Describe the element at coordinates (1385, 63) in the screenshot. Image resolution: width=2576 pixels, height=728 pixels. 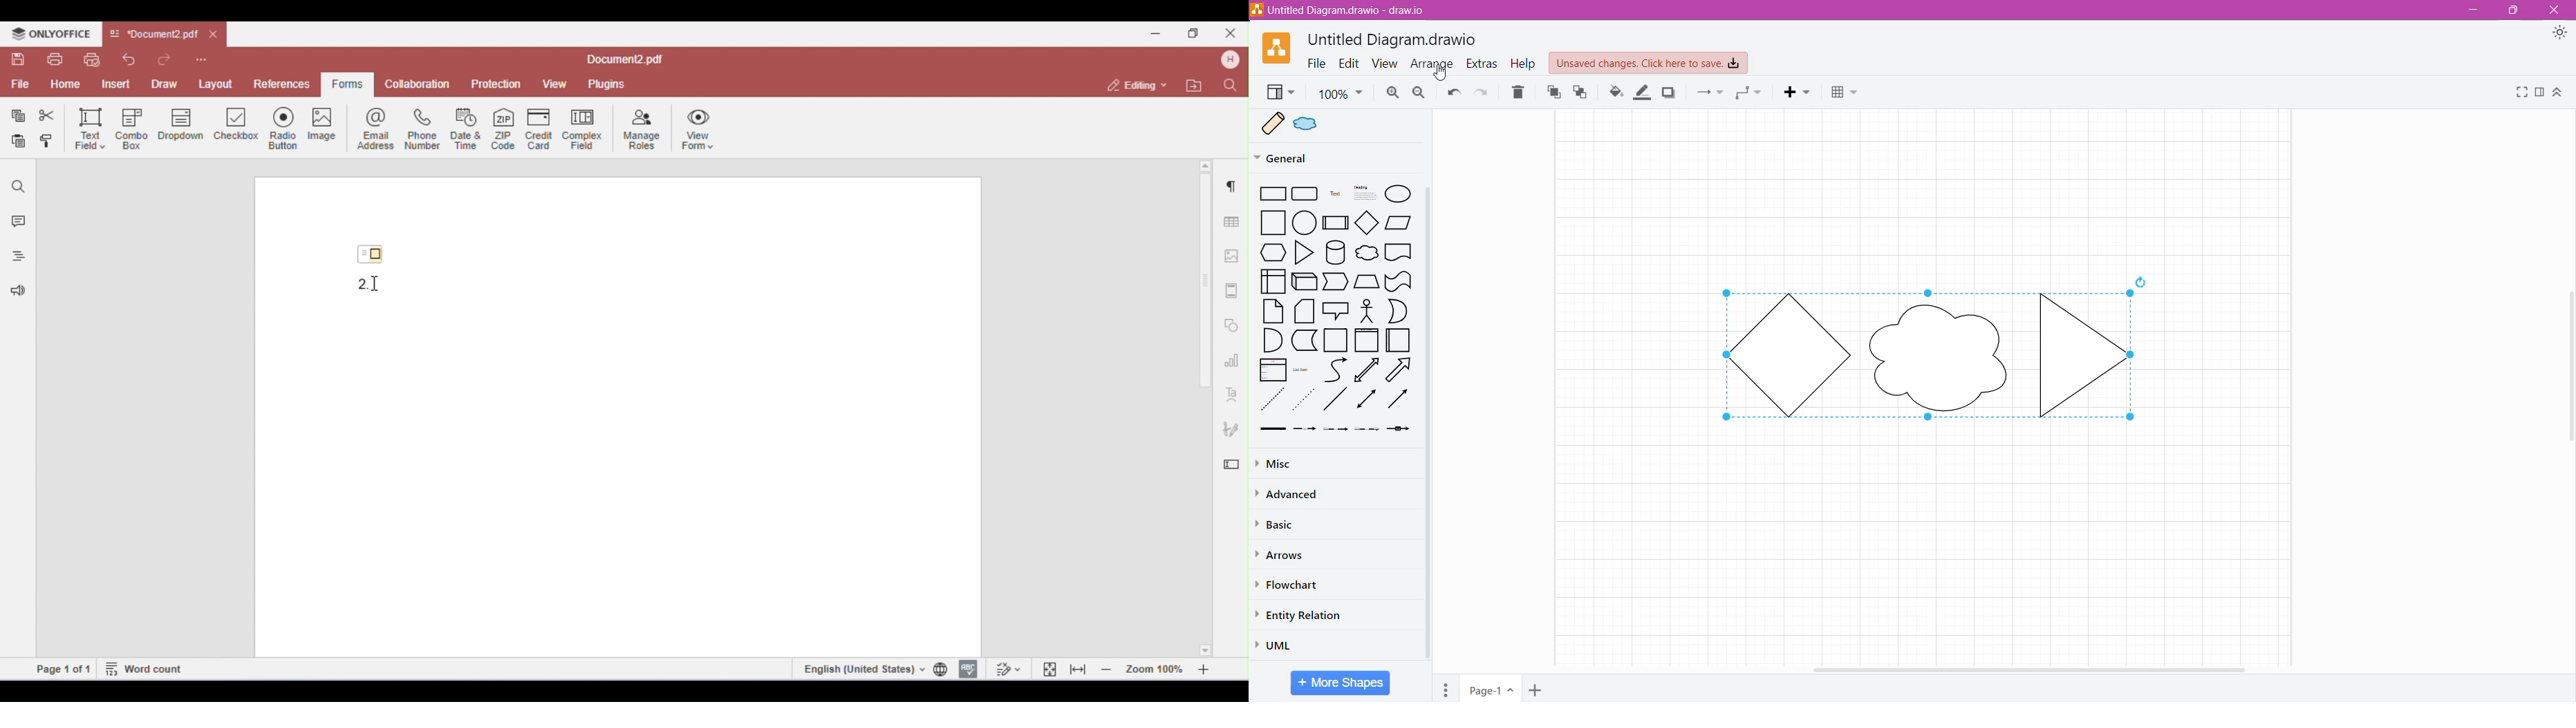
I see `View` at that location.